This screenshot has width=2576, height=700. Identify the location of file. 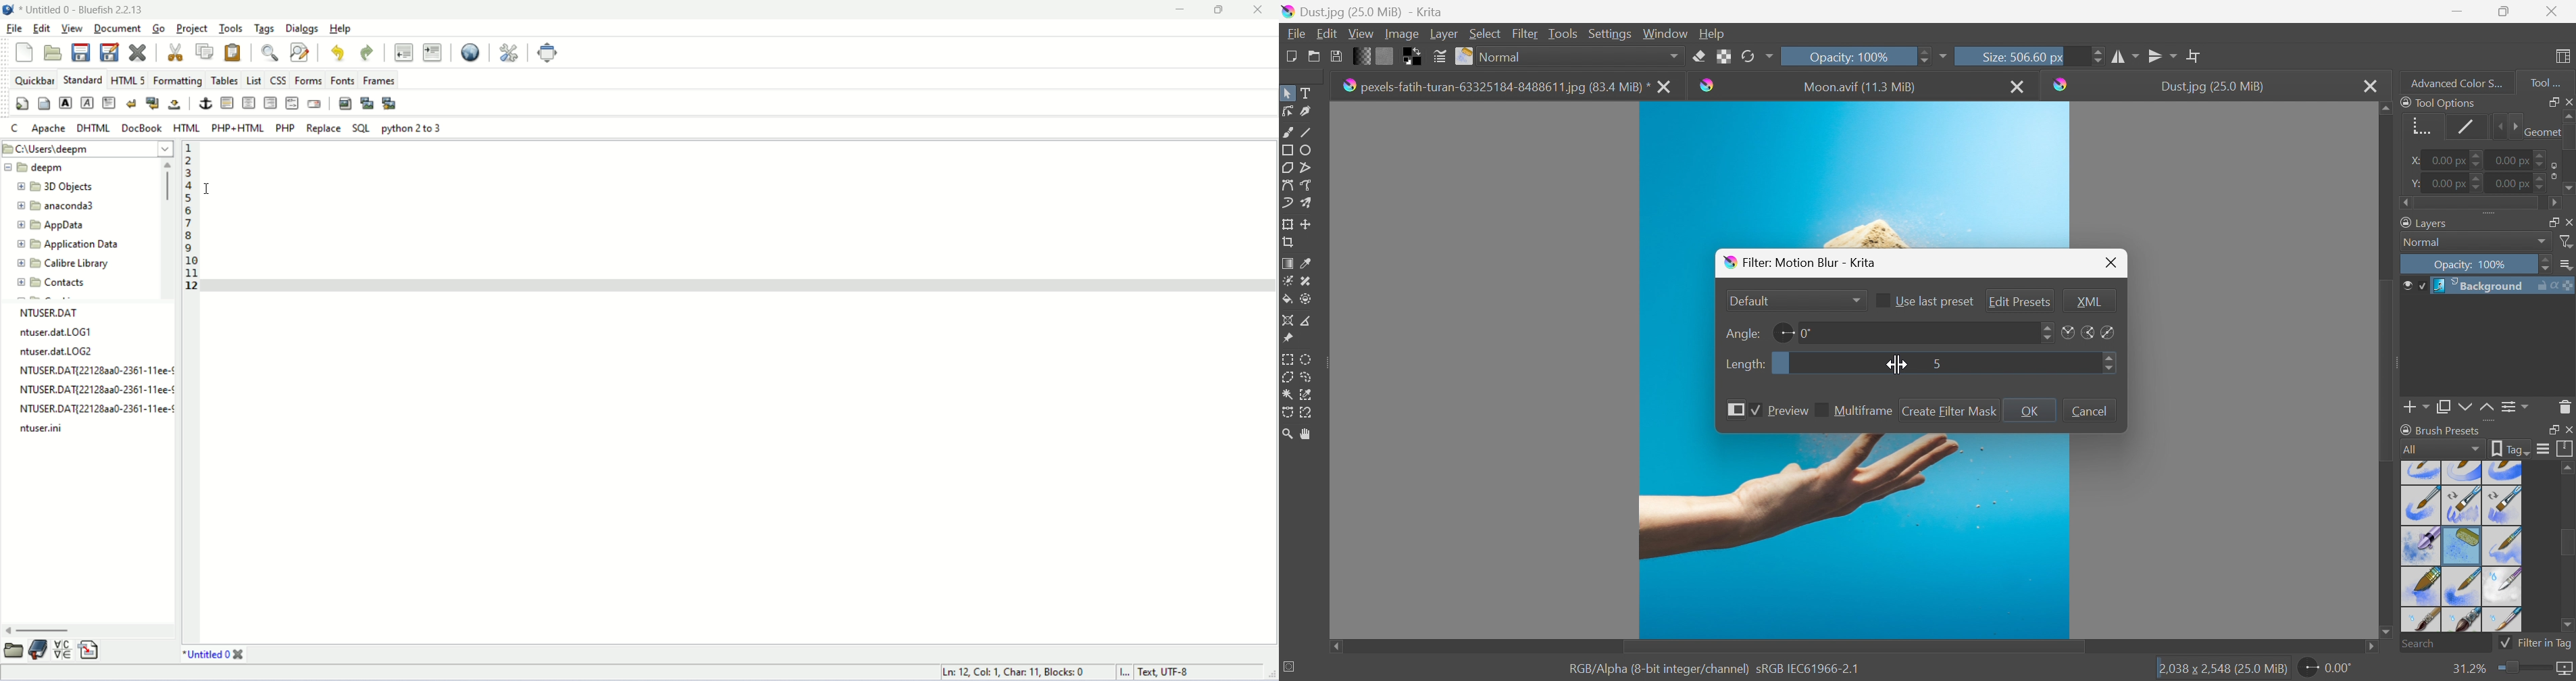
(13, 27).